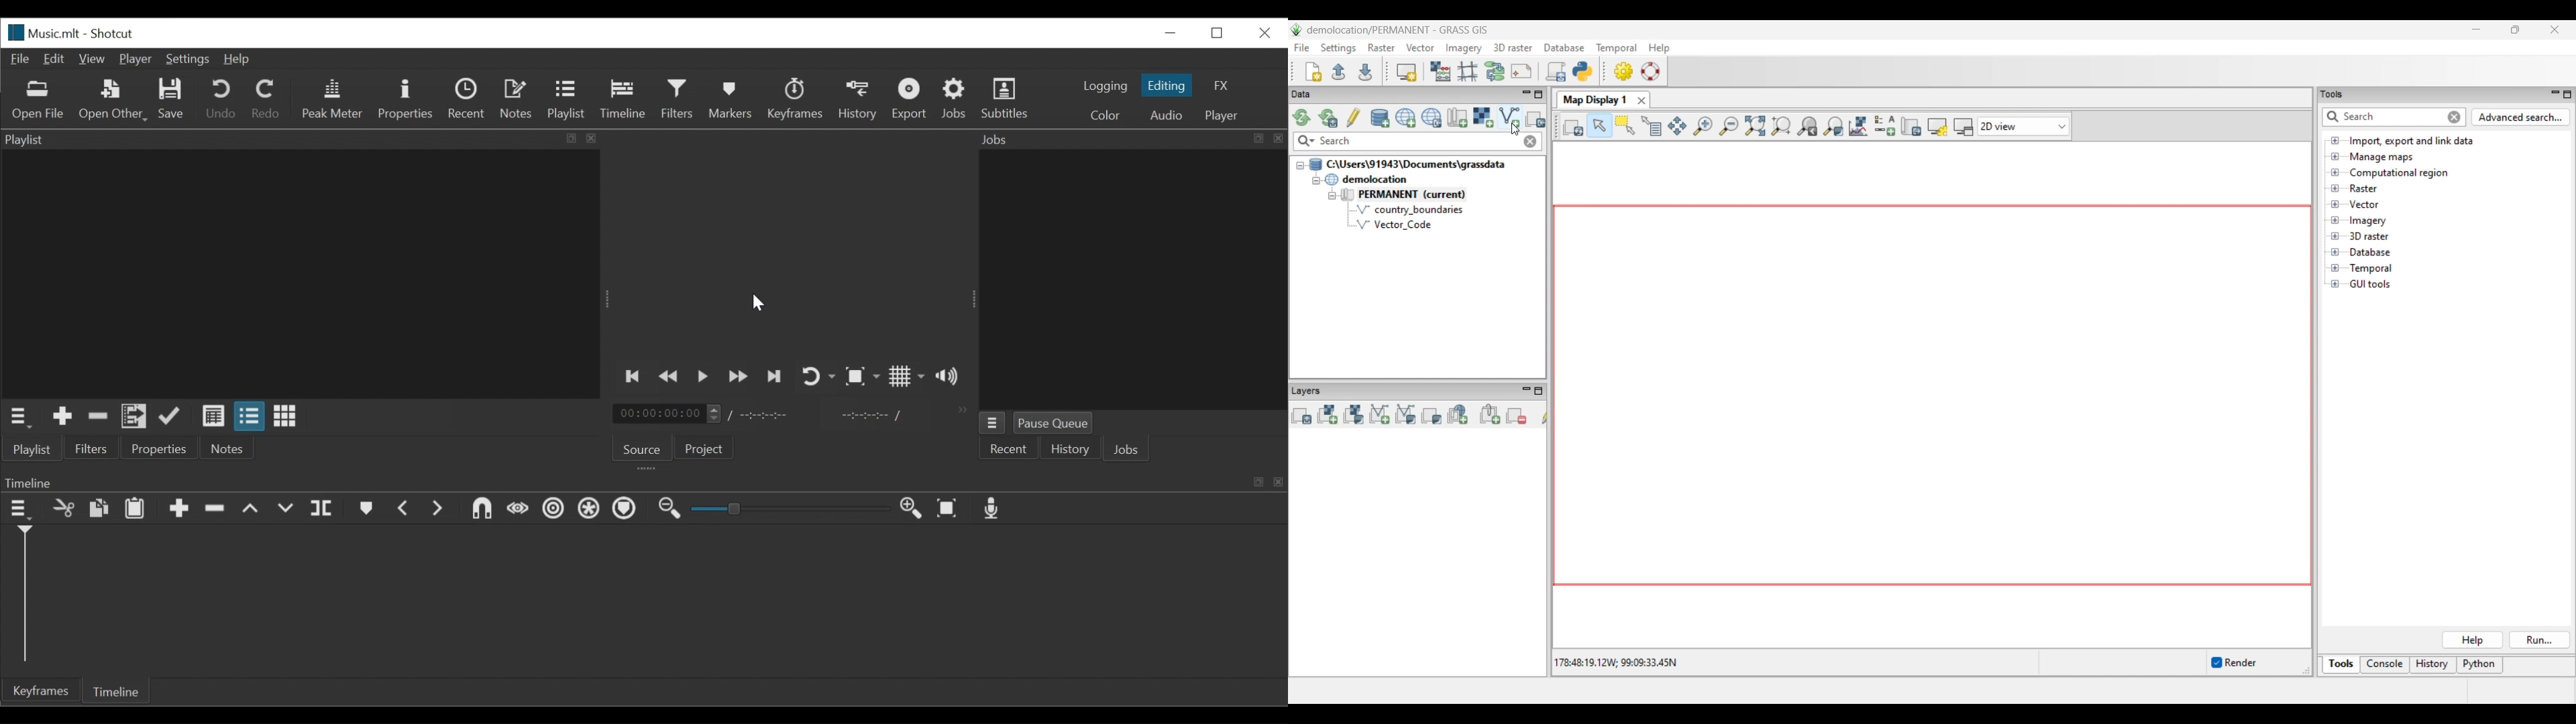 The width and height of the screenshot is (2576, 728). Describe the element at coordinates (757, 301) in the screenshot. I see `cursor` at that location.